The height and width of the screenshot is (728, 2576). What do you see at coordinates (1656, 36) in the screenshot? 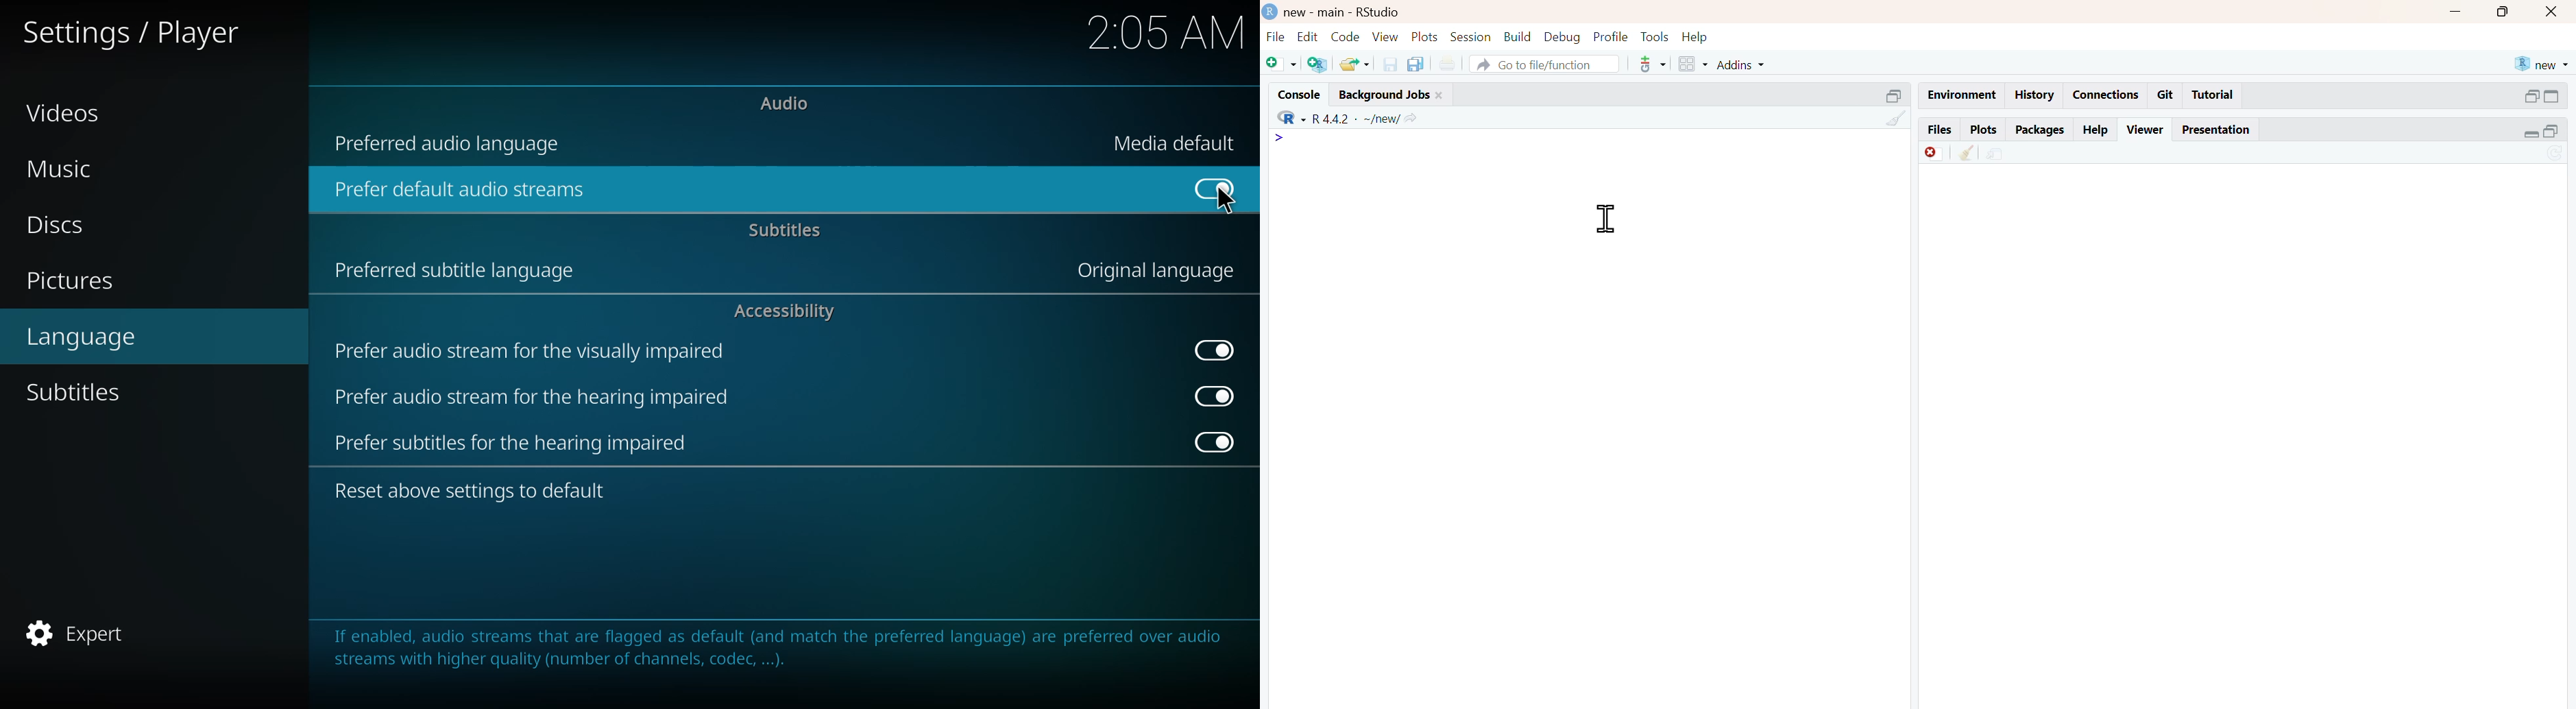
I see `tools` at bounding box center [1656, 36].